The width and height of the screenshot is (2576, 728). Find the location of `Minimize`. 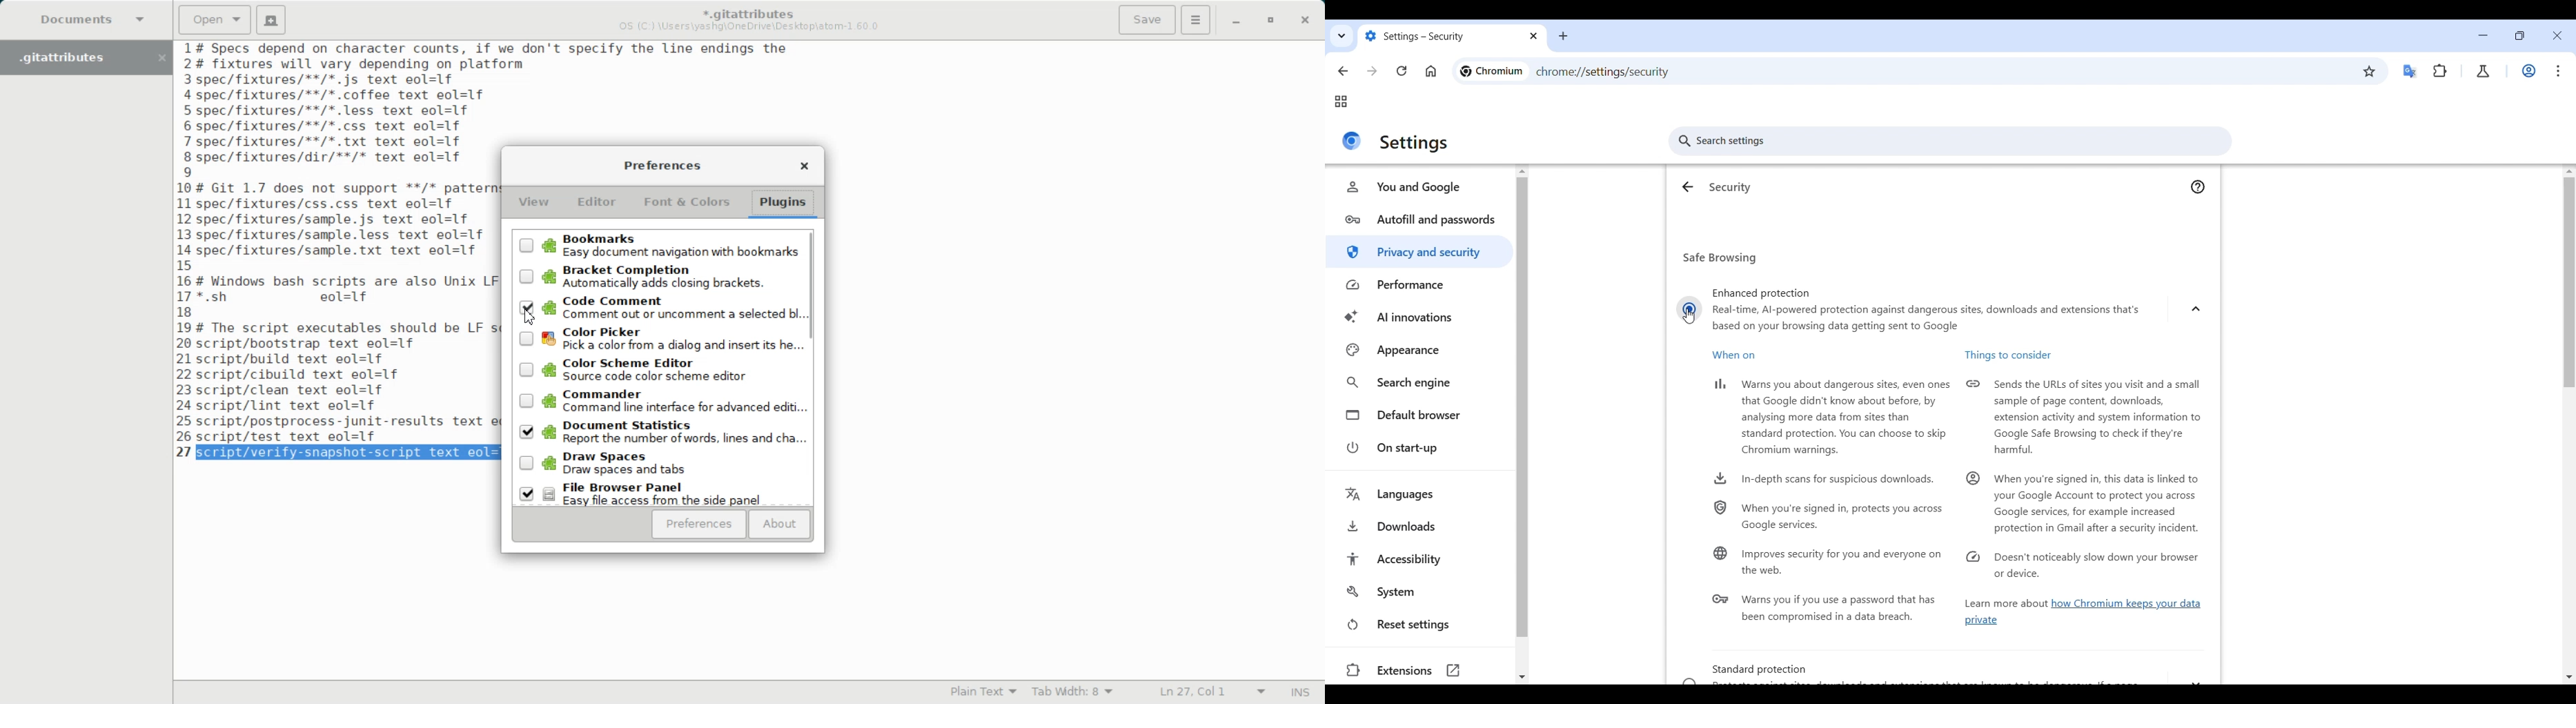

Minimize is located at coordinates (2483, 35).